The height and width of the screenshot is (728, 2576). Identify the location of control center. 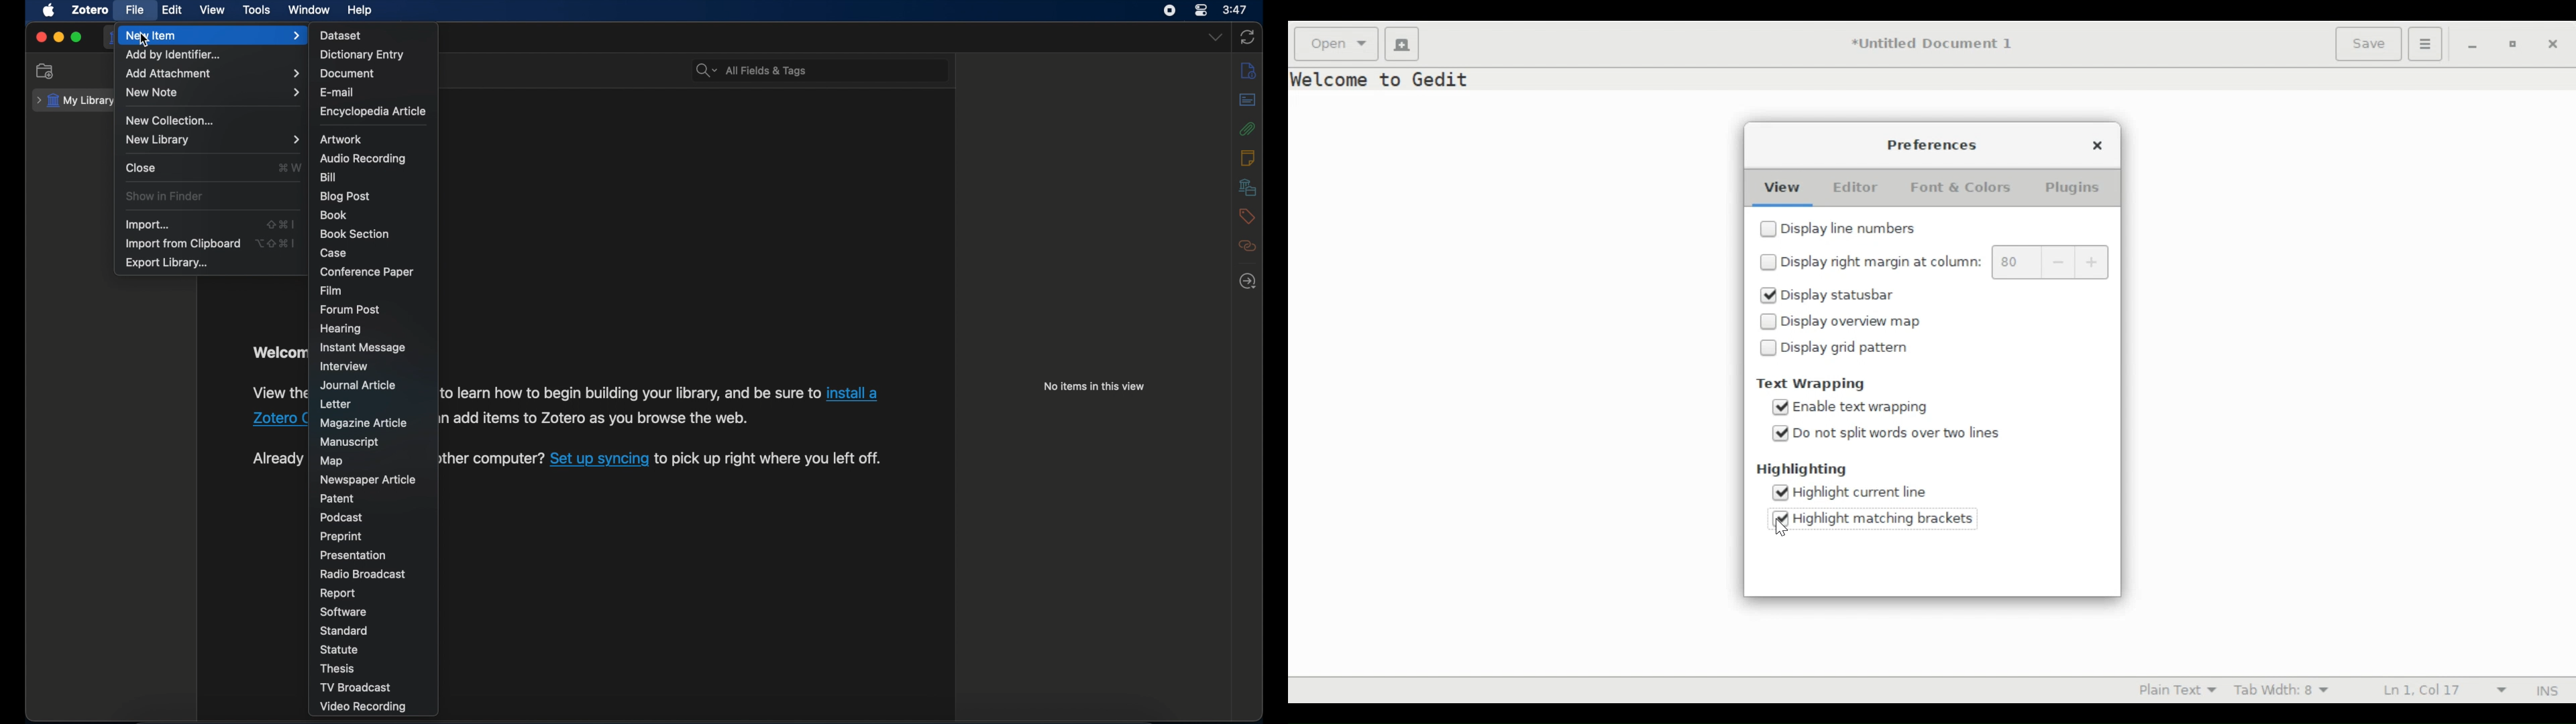
(1202, 11).